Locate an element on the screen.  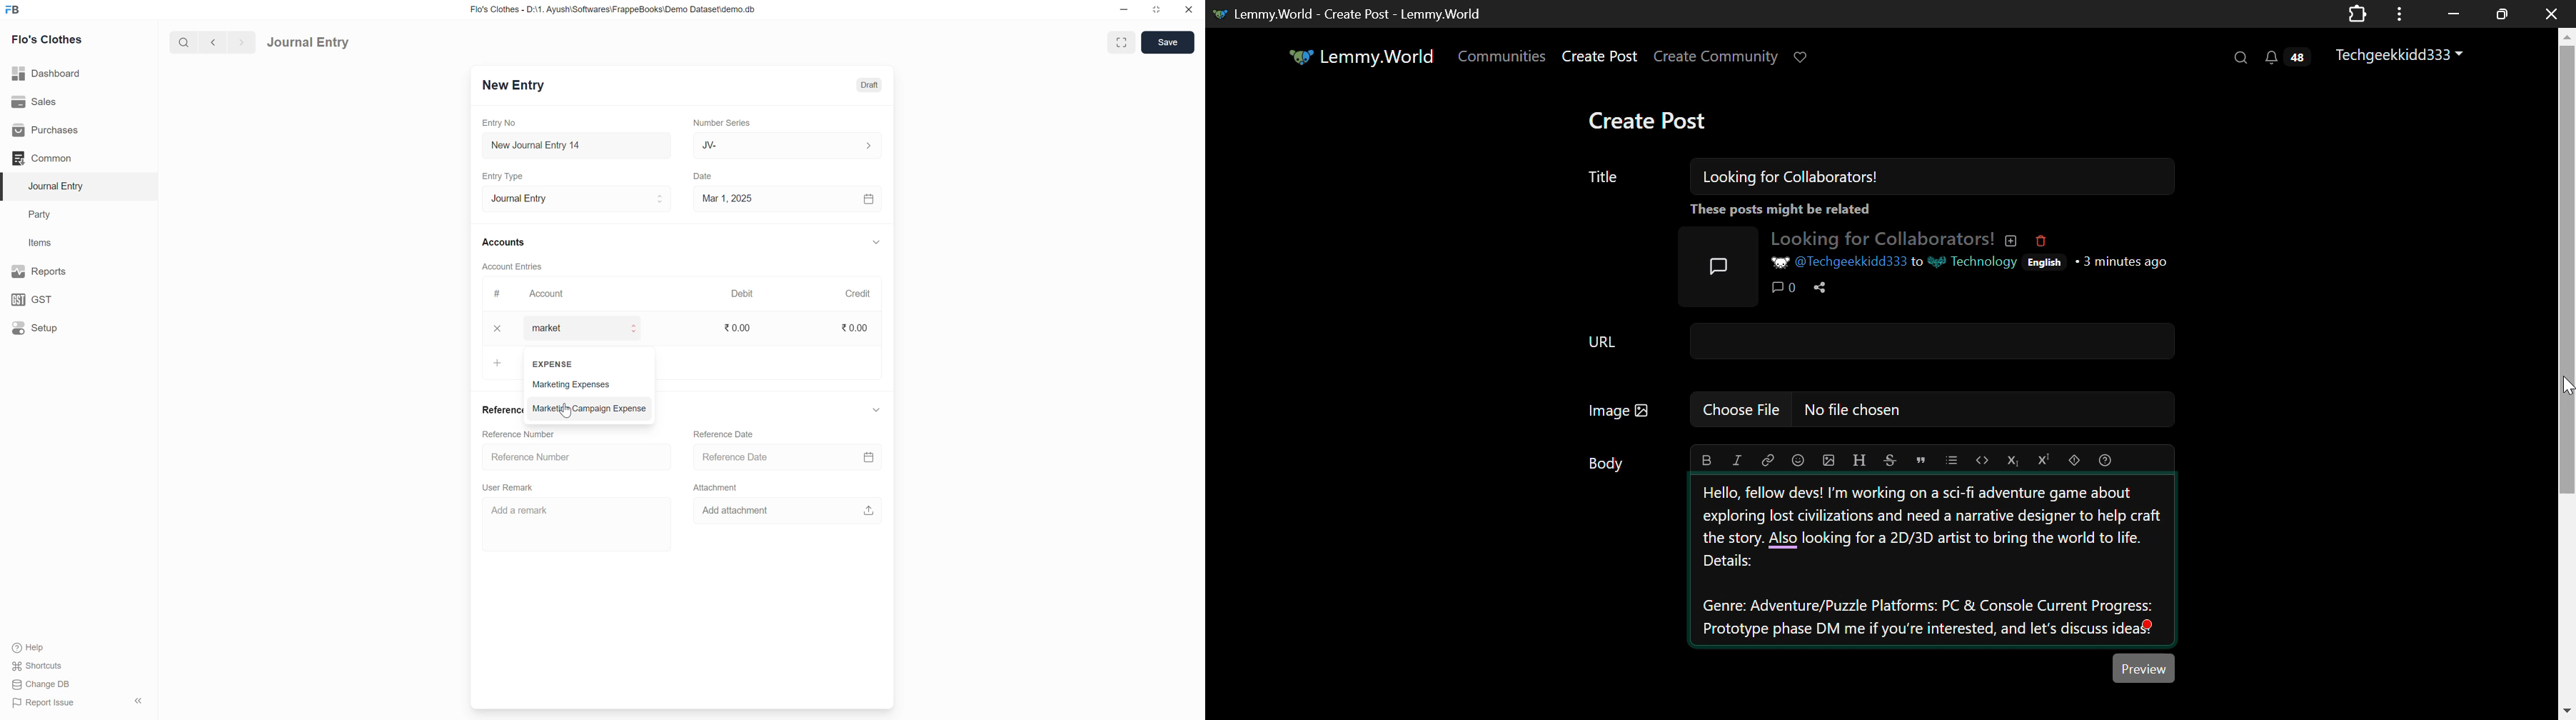
search is located at coordinates (183, 42).